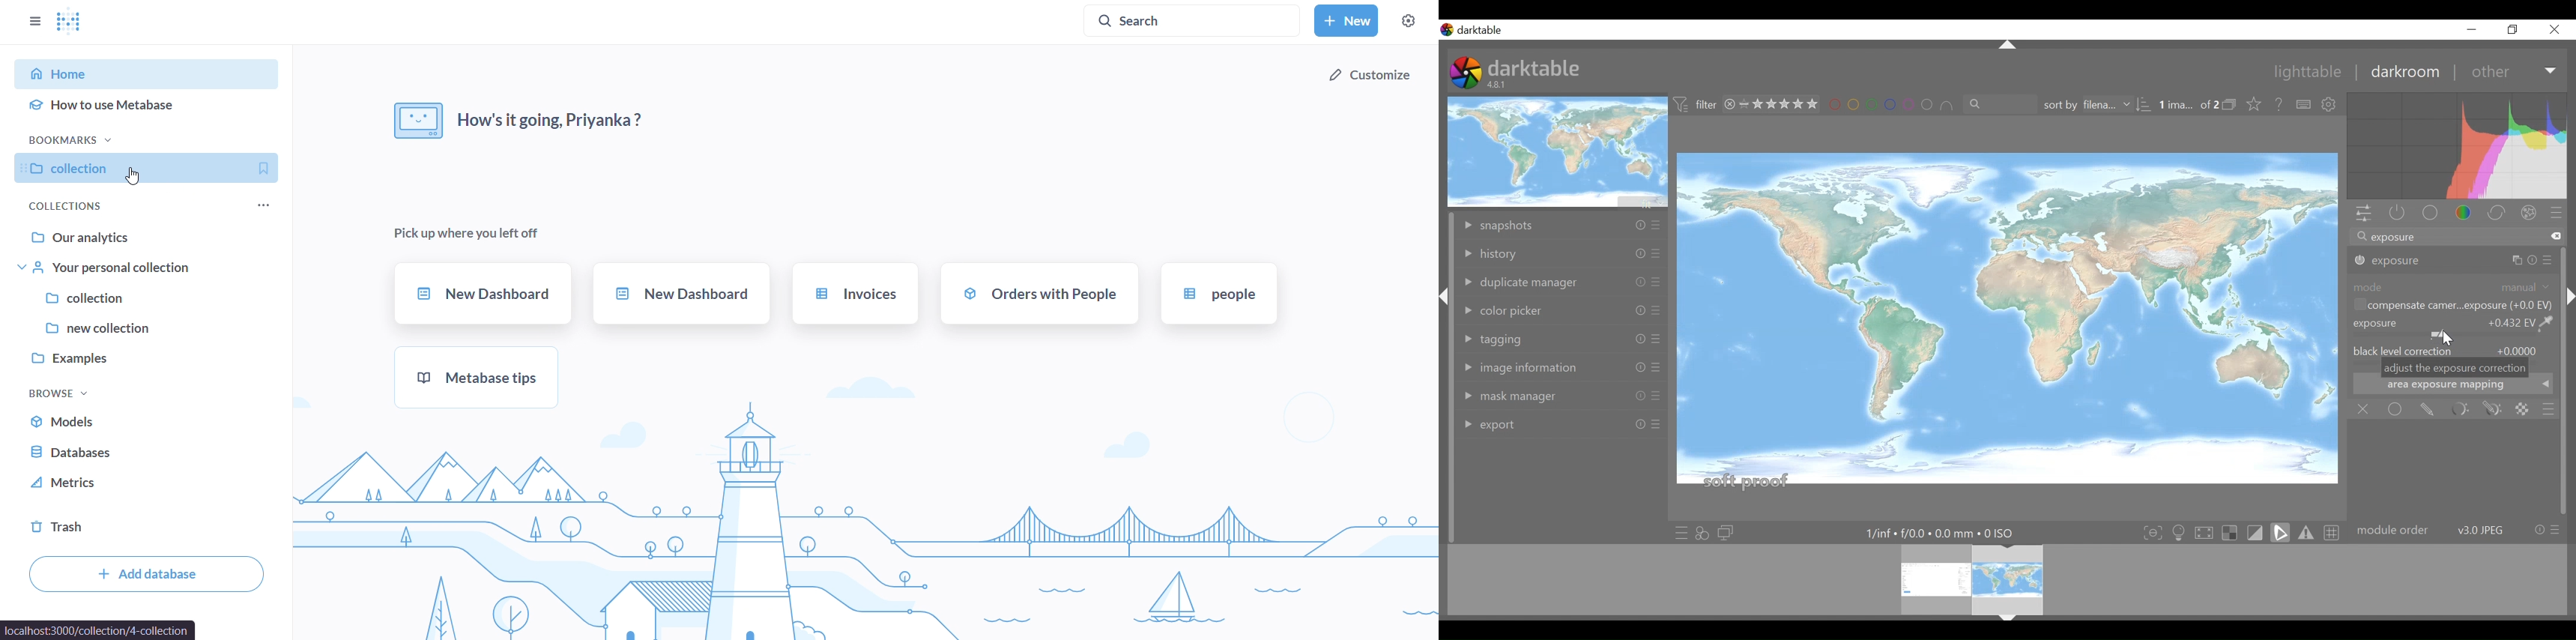 The width and height of the screenshot is (2576, 644). What do you see at coordinates (1636, 340) in the screenshot?
I see `` at bounding box center [1636, 340].